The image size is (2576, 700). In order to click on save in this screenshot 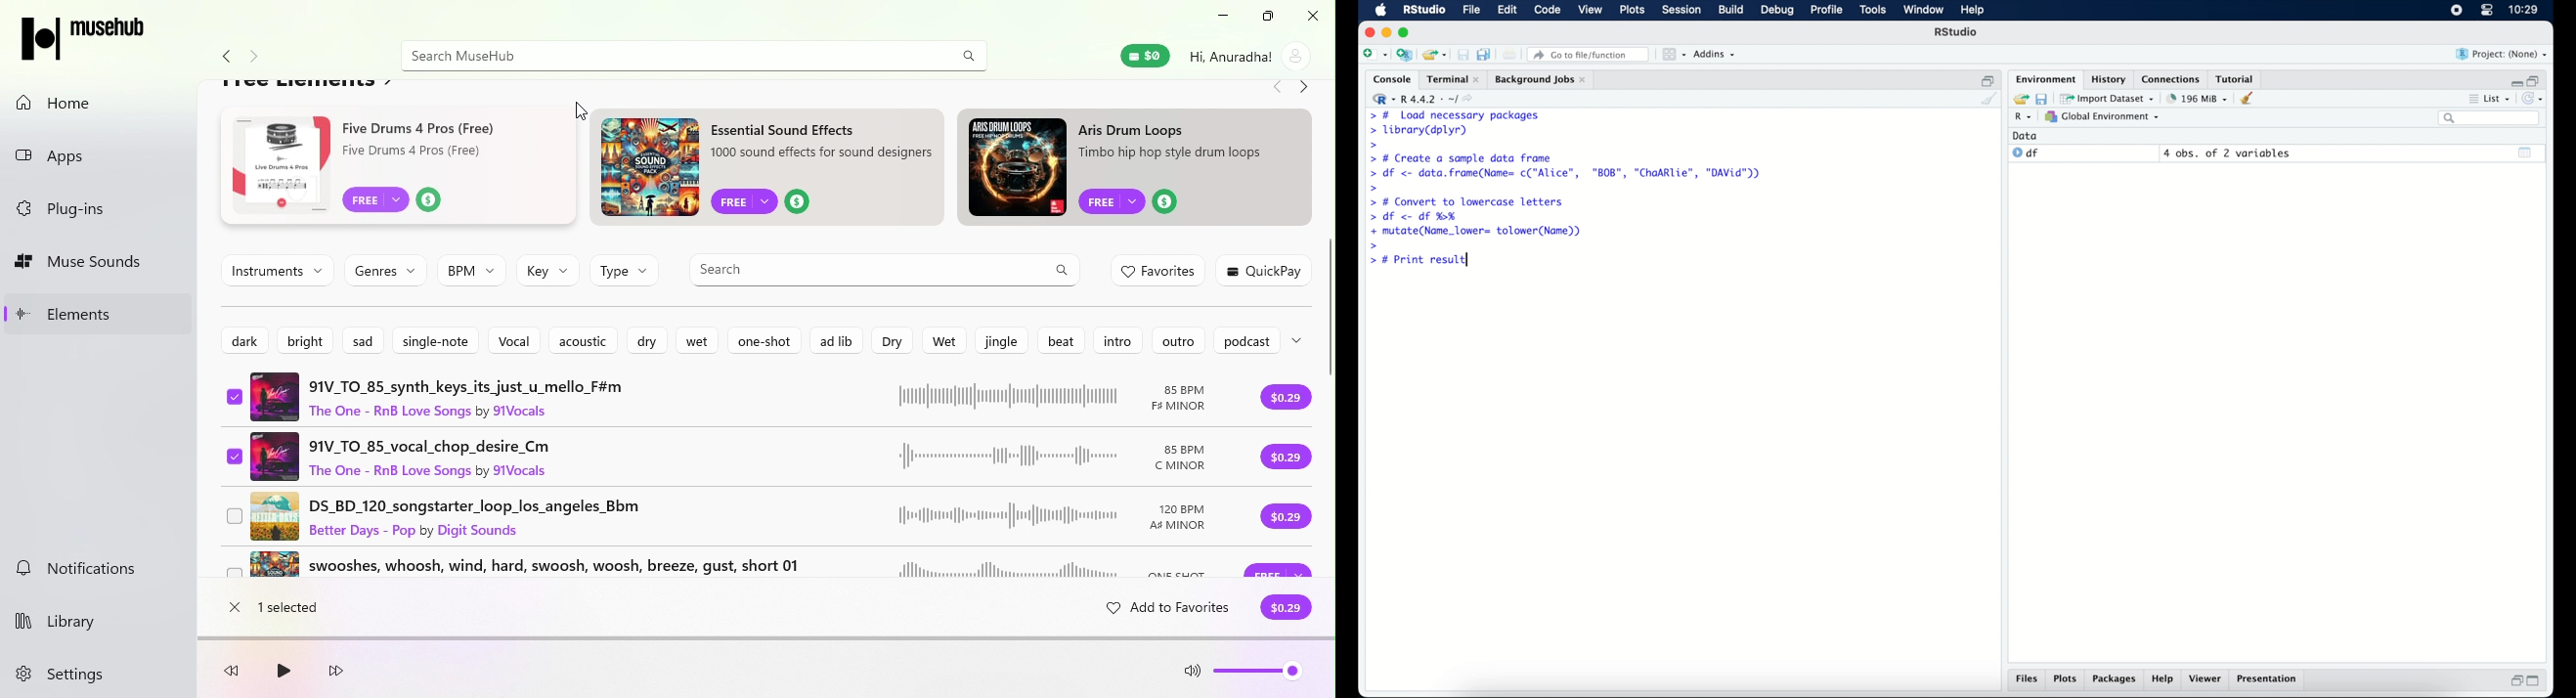, I will do `click(2041, 98)`.